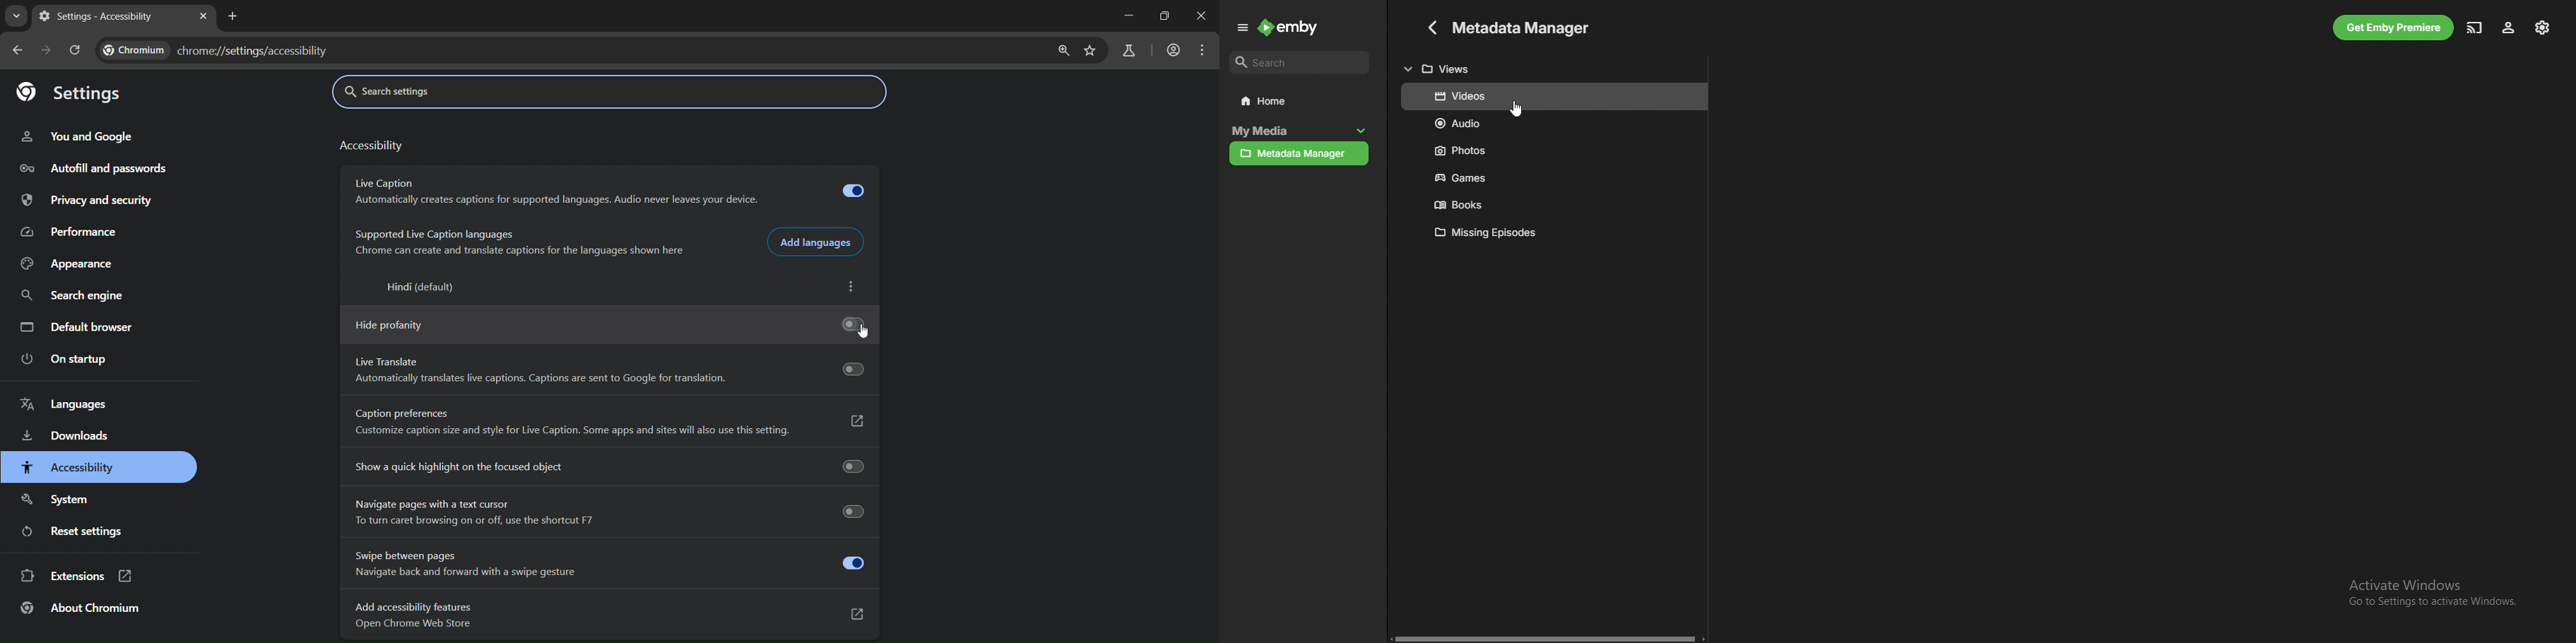 This screenshot has height=644, width=2576. Describe the element at coordinates (132, 49) in the screenshot. I see `Chromium` at that location.